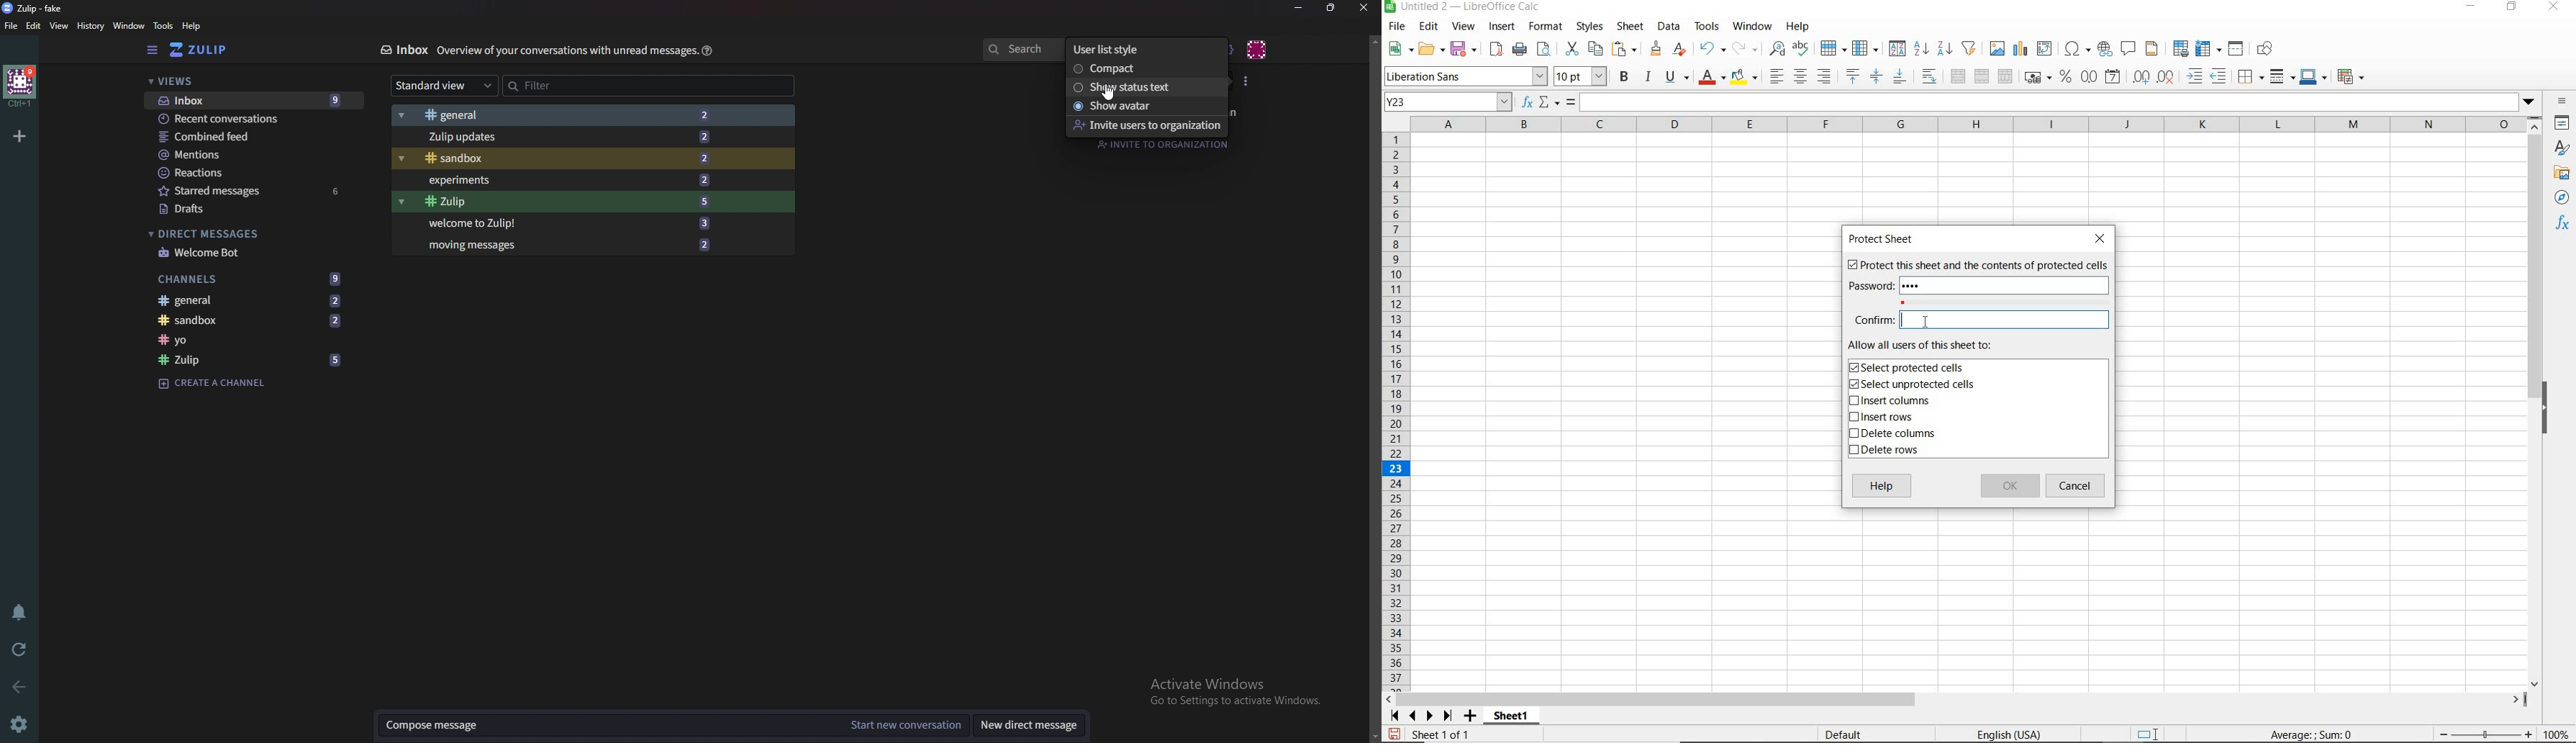 This screenshot has width=2576, height=756. I want to click on ALIGN LEFT, so click(1777, 76).